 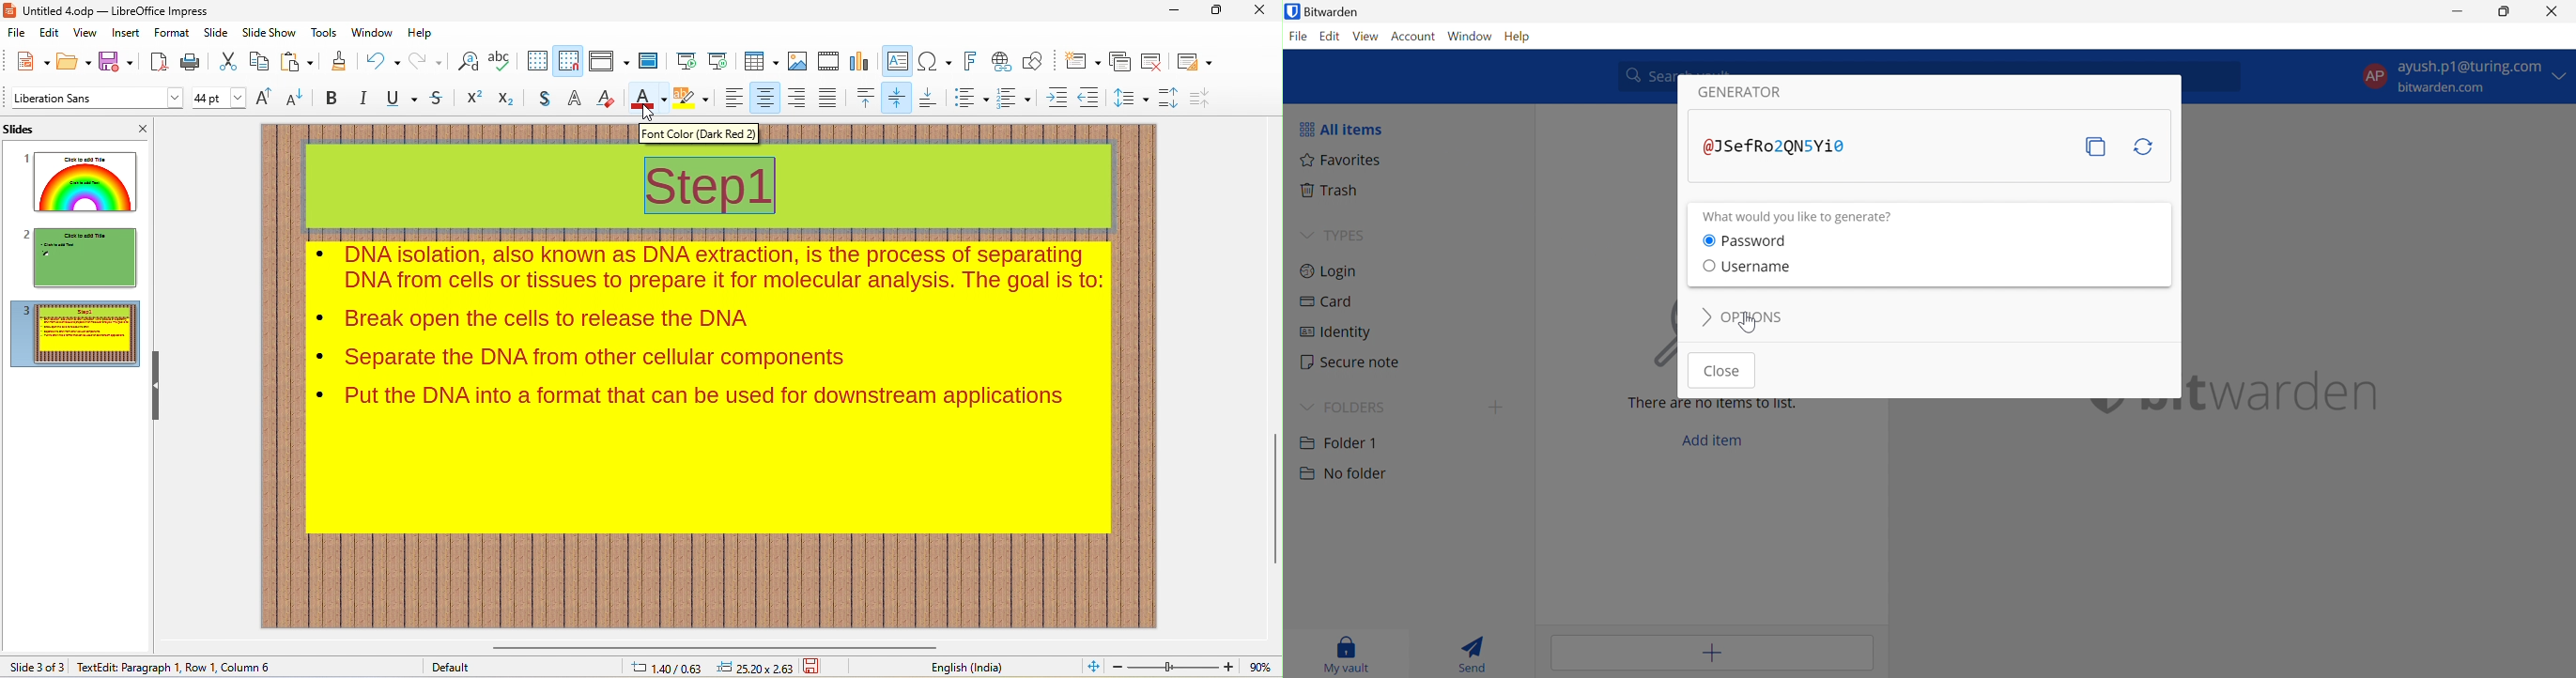 I want to click on increase indent, so click(x=1057, y=97).